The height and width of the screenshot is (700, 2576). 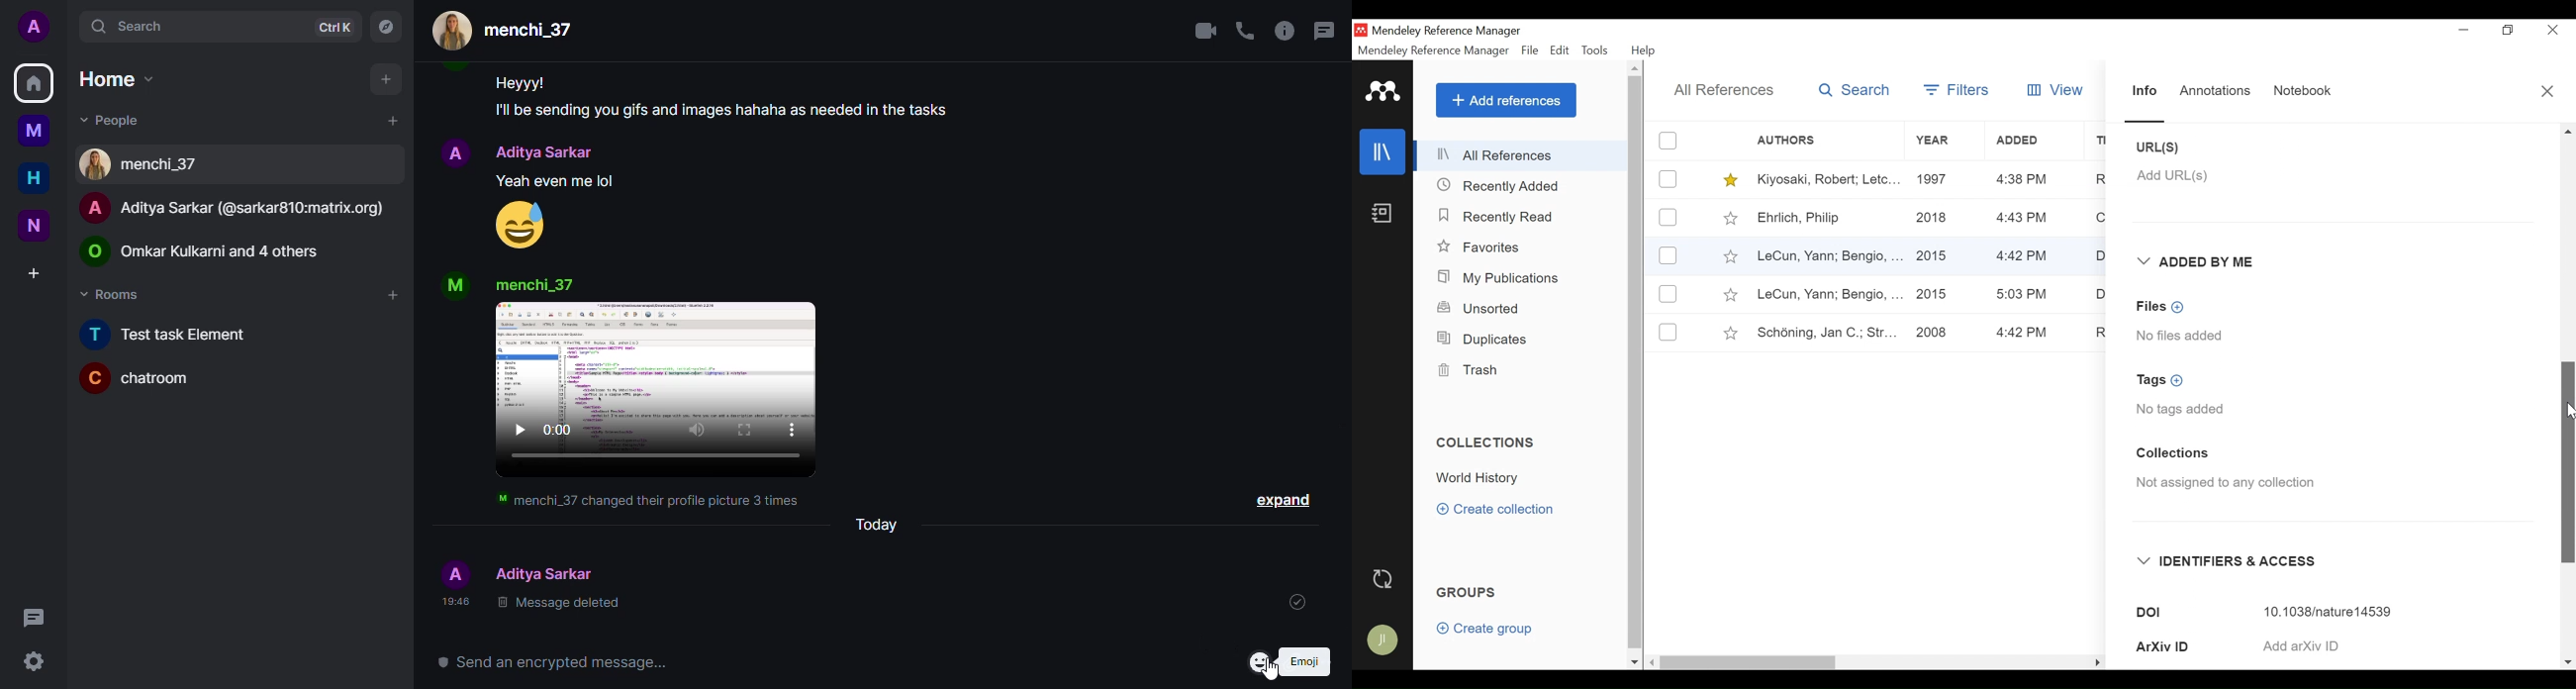 What do you see at coordinates (1522, 155) in the screenshot?
I see `All References` at bounding box center [1522, 155].